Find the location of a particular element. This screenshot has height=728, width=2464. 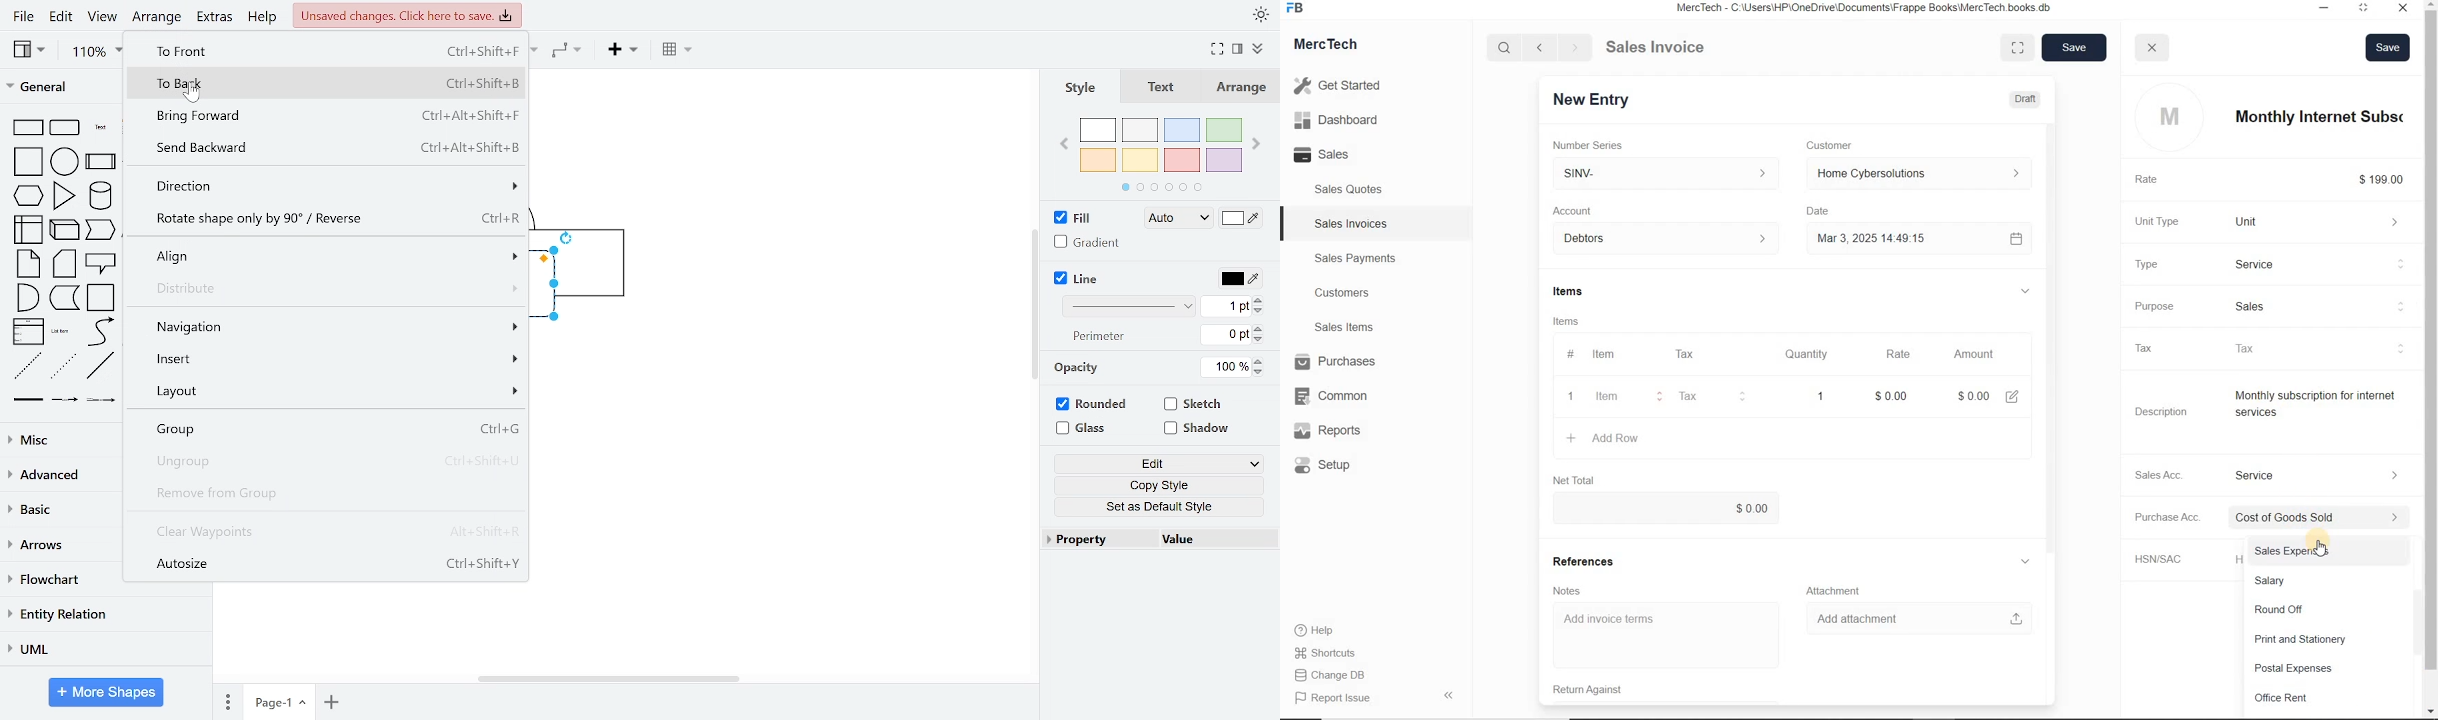

Return Against is located at coordinates (1604, 688).